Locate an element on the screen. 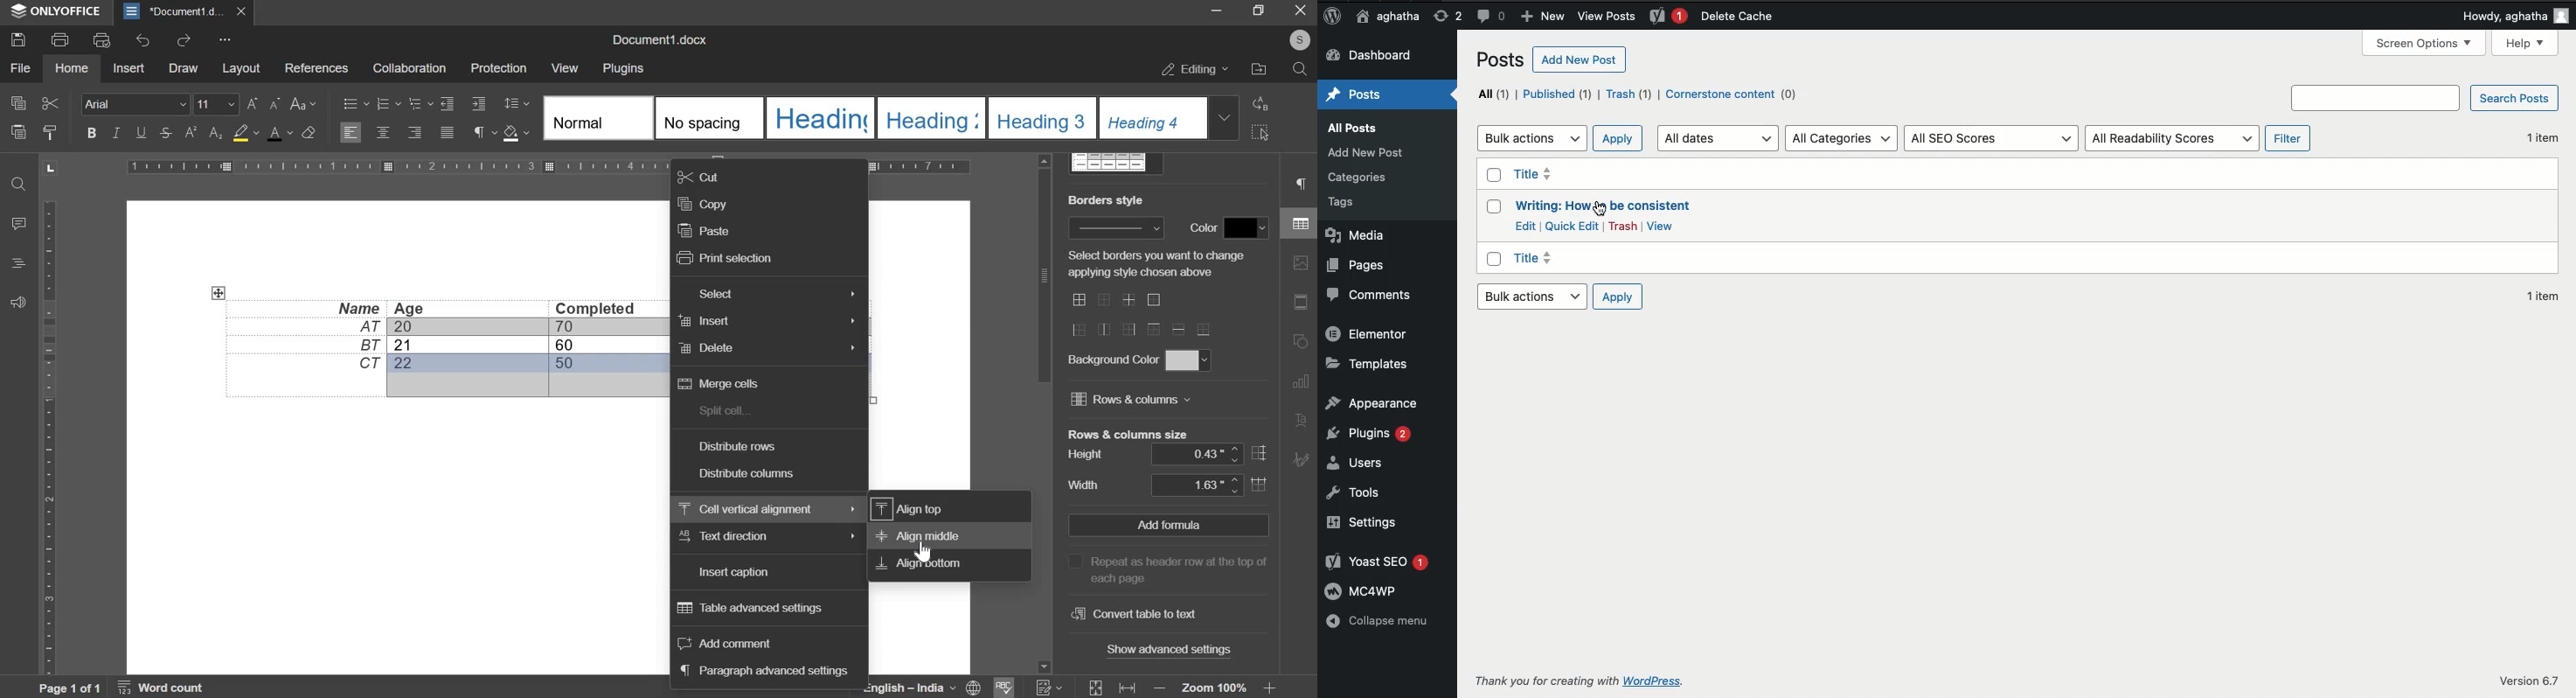  Messages is located at coordinates (1491, 16).